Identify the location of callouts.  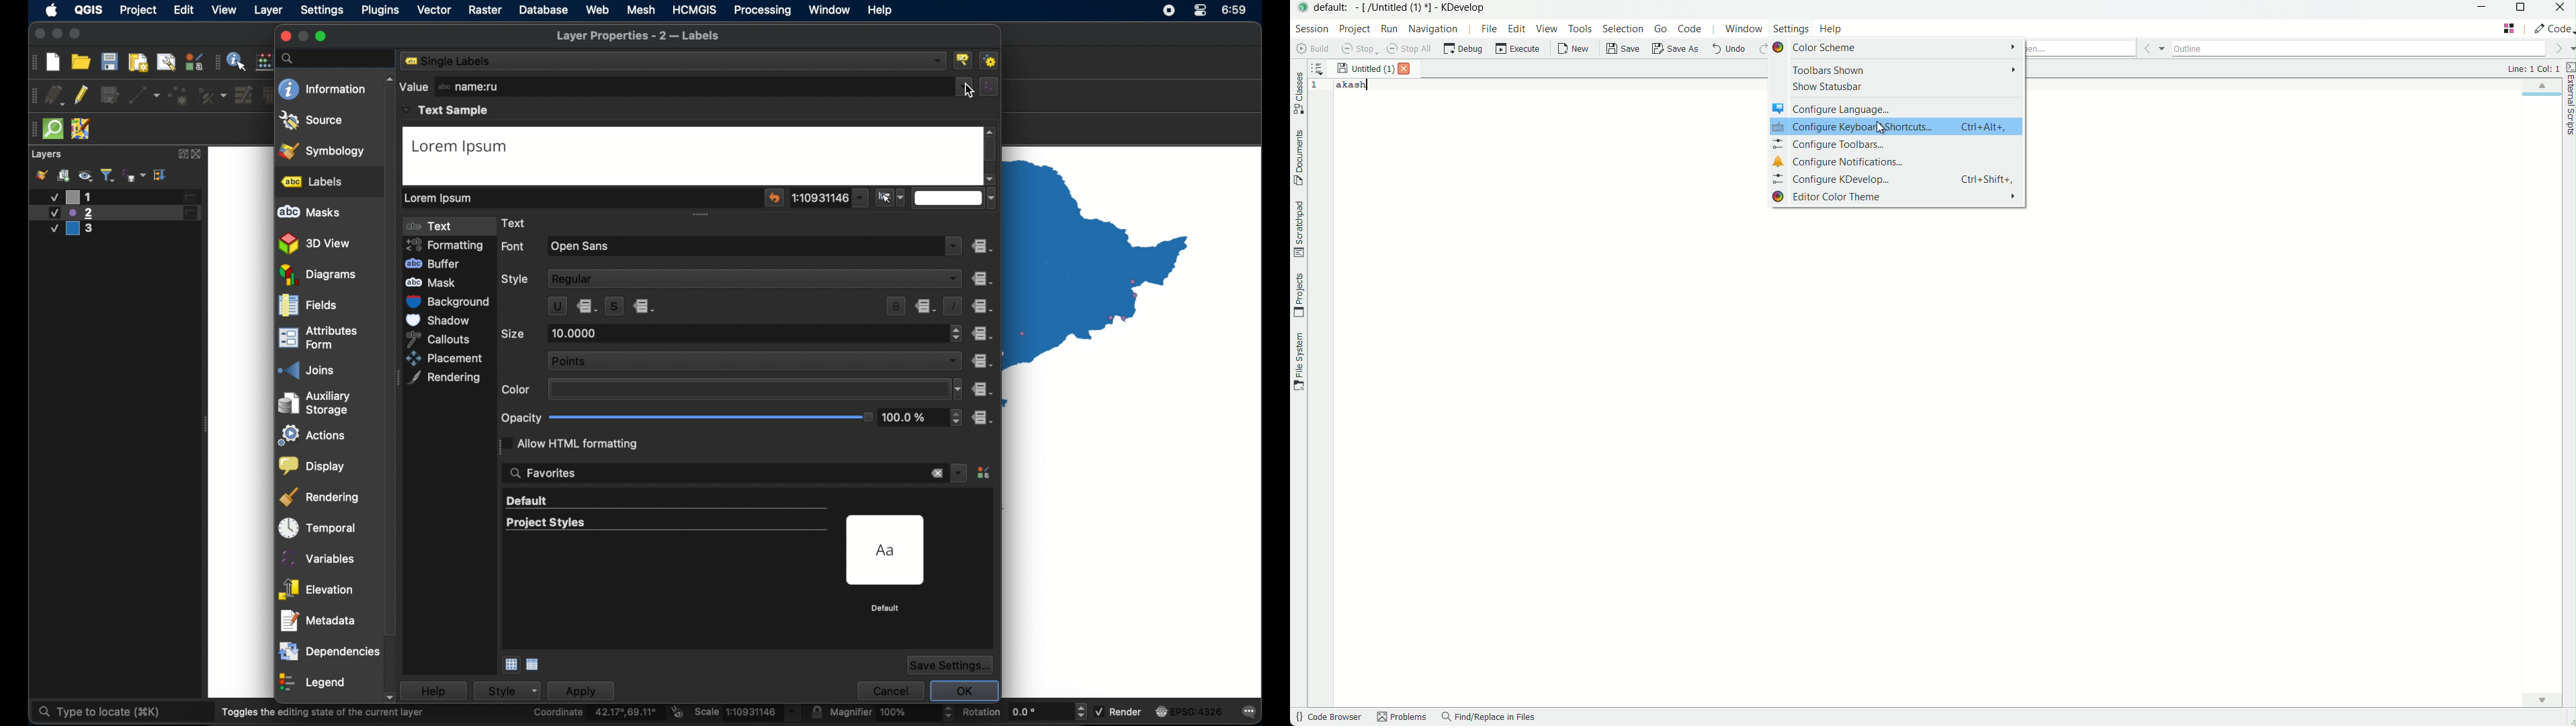
(444, 338).